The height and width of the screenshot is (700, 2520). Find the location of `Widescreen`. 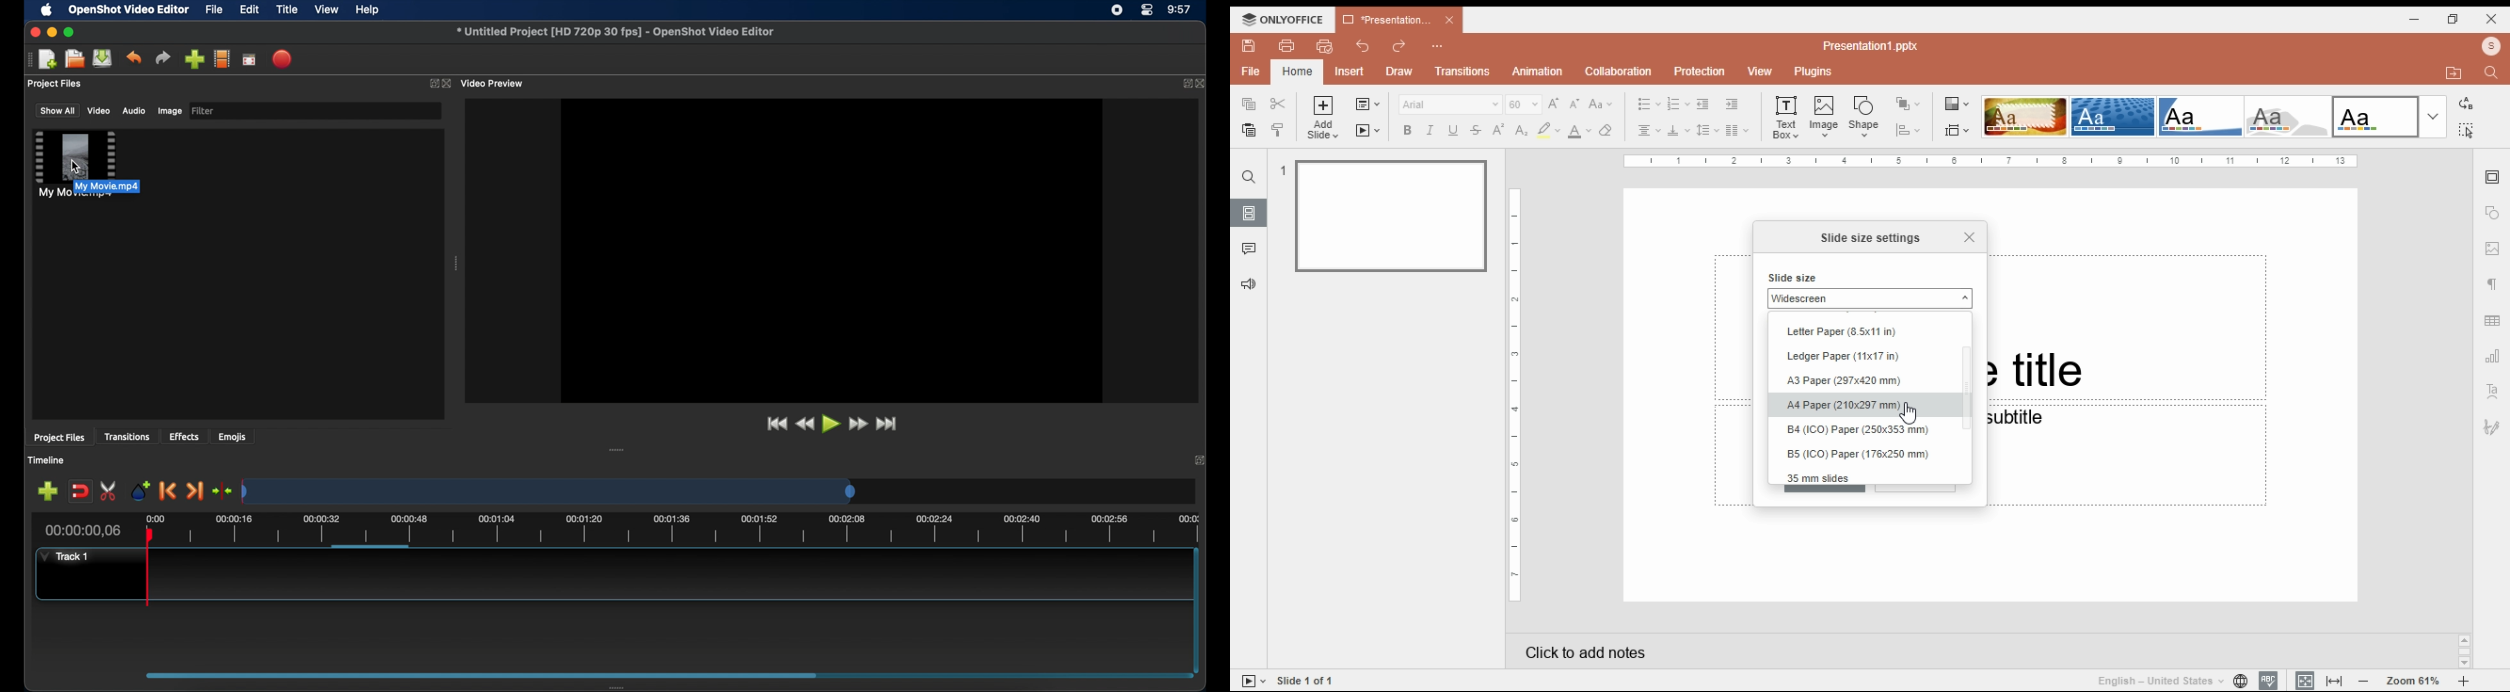

Widescreen is located at coordinates (1869, 298).